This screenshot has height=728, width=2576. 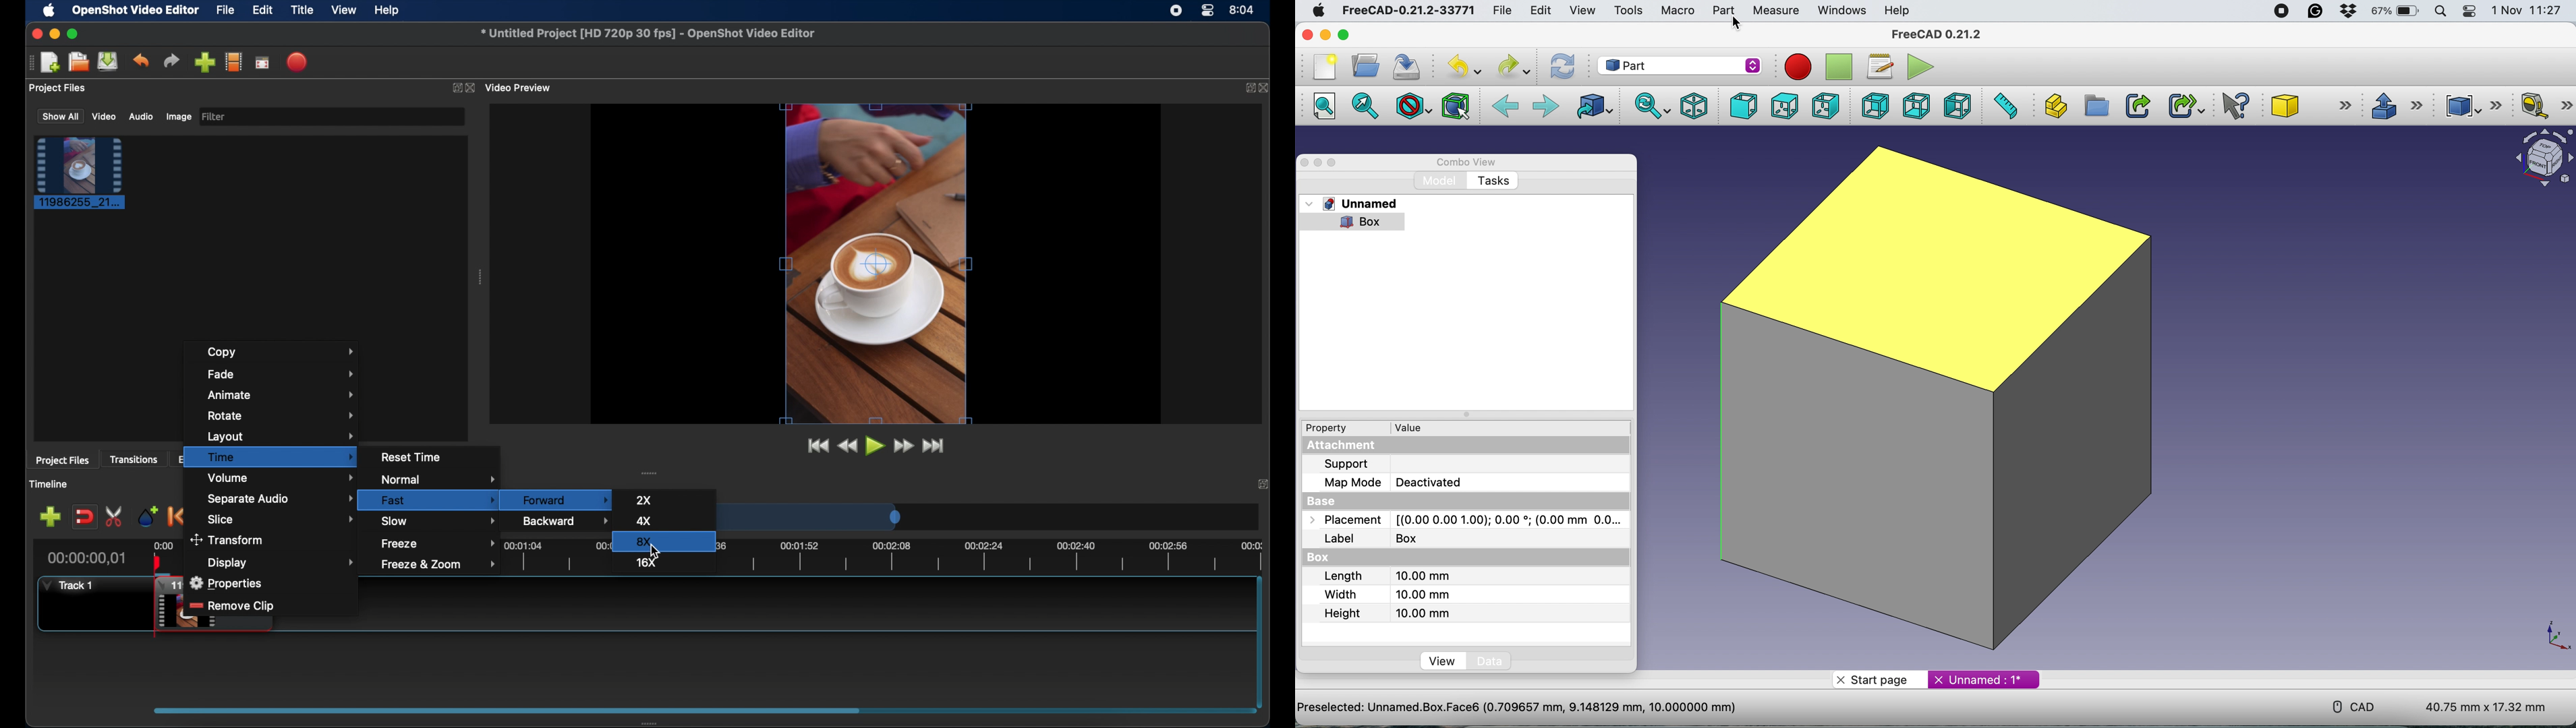 What do you see at coordinates (1590, 105) in the screenshot?
I see `go to linked object` at bounding box center [1590, 105].